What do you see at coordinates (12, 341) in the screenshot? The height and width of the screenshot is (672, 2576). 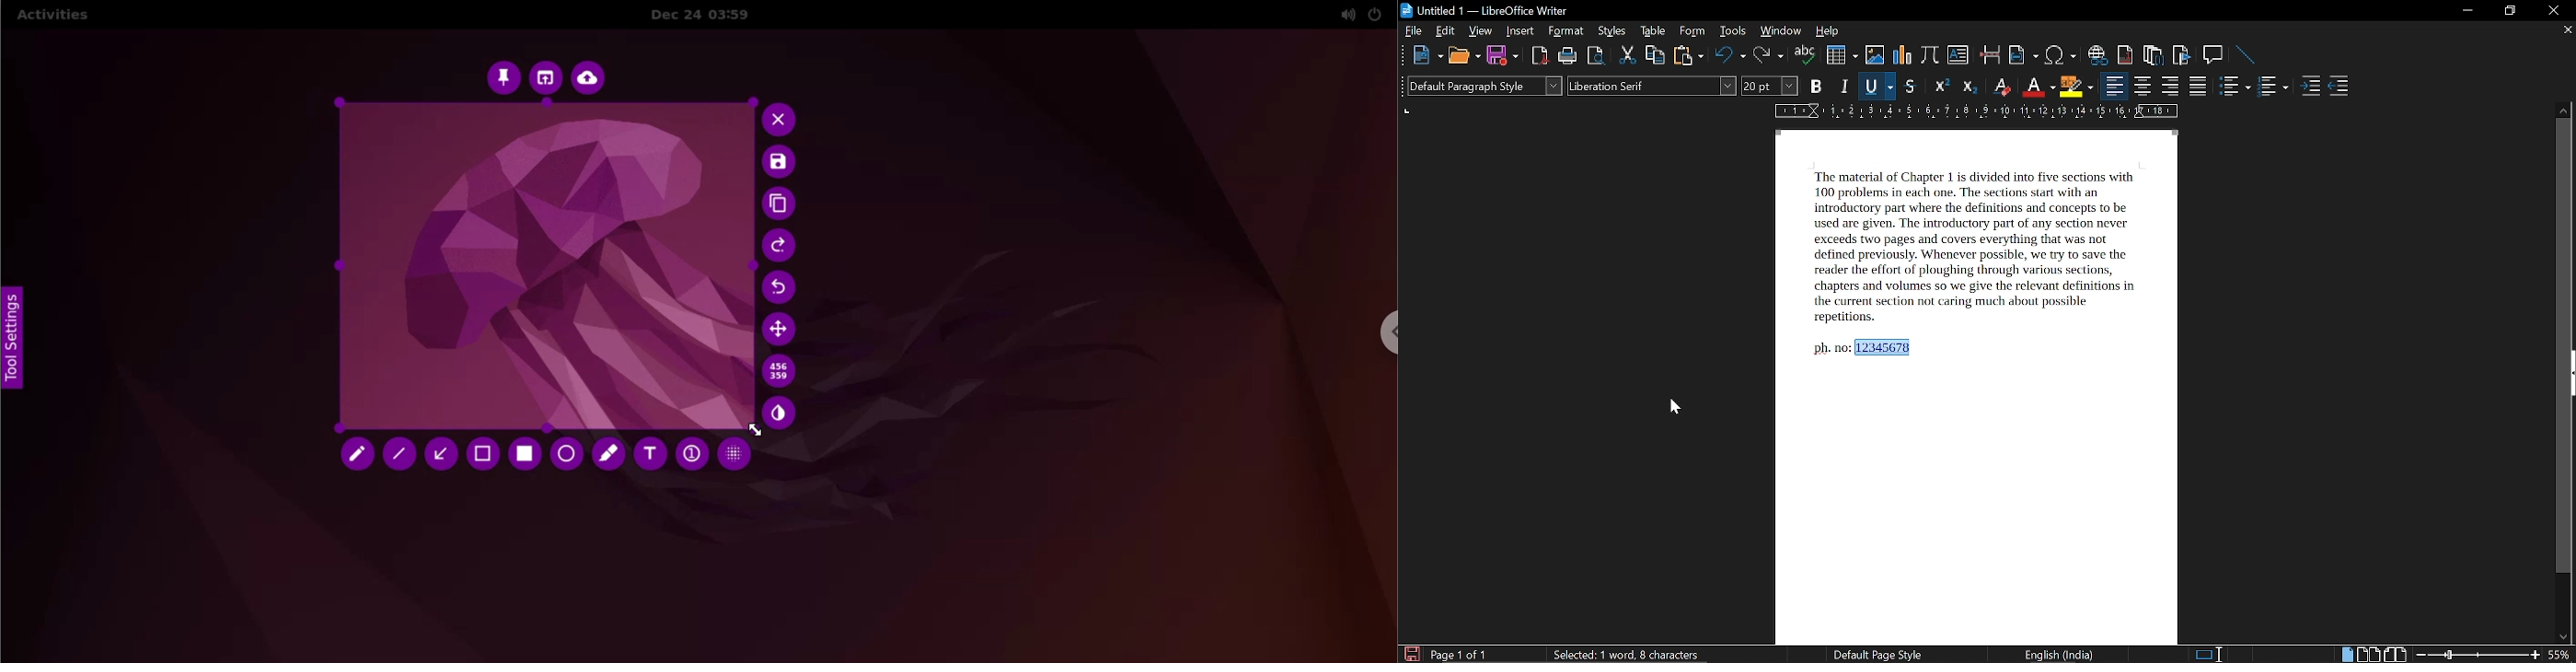 I see `tool settings ` at bounding box center [12, 341].